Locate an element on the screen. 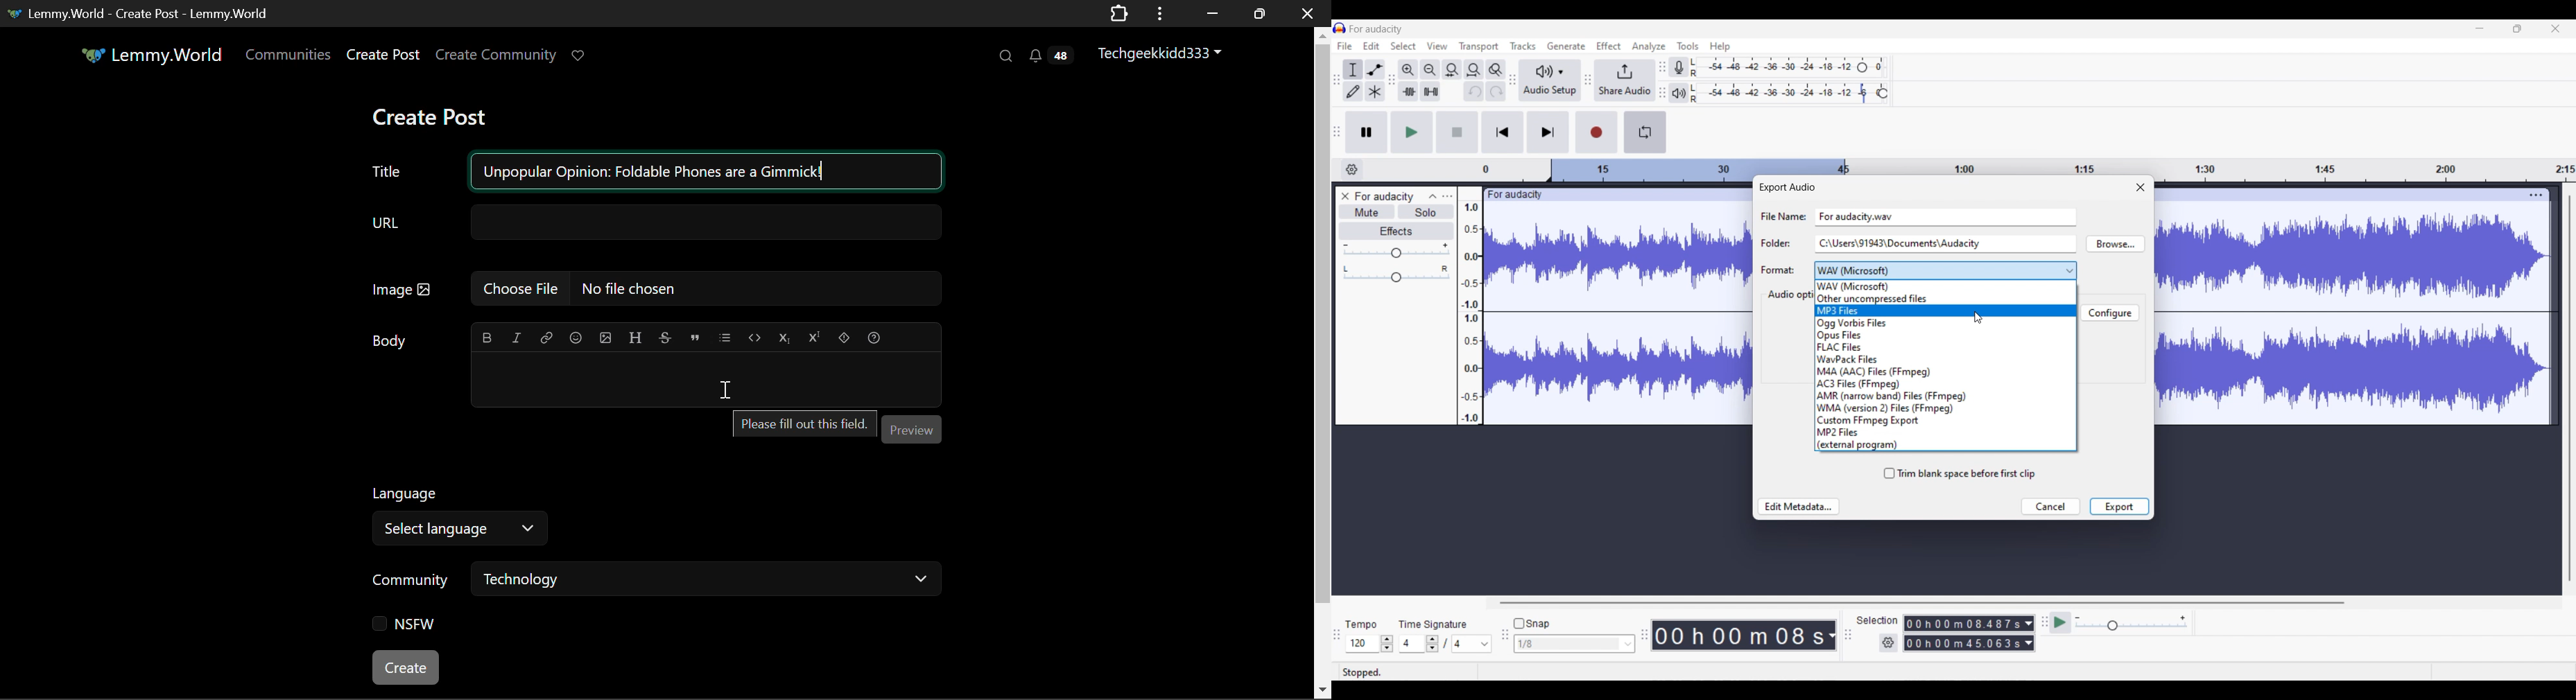 Image resolution: width=2576 pixels, height=700 pixels. Draw tool is located at coordinates (1353, 91).